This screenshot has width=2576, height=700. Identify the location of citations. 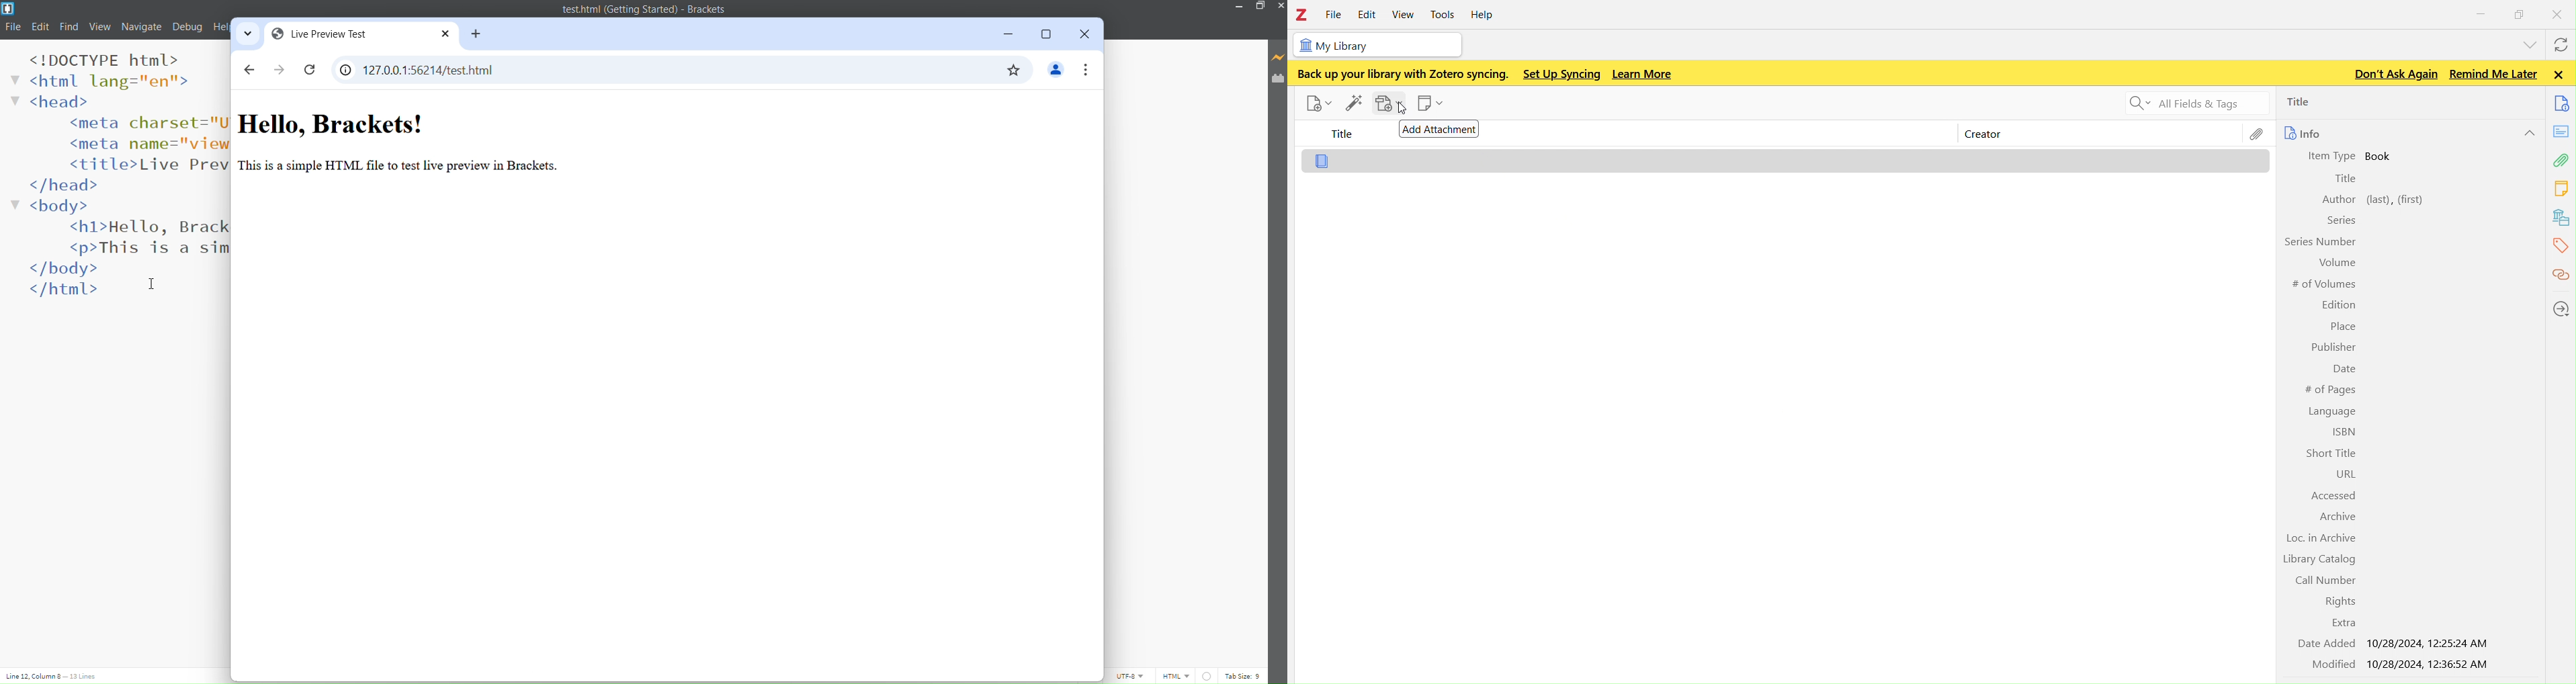
(2562, 275).